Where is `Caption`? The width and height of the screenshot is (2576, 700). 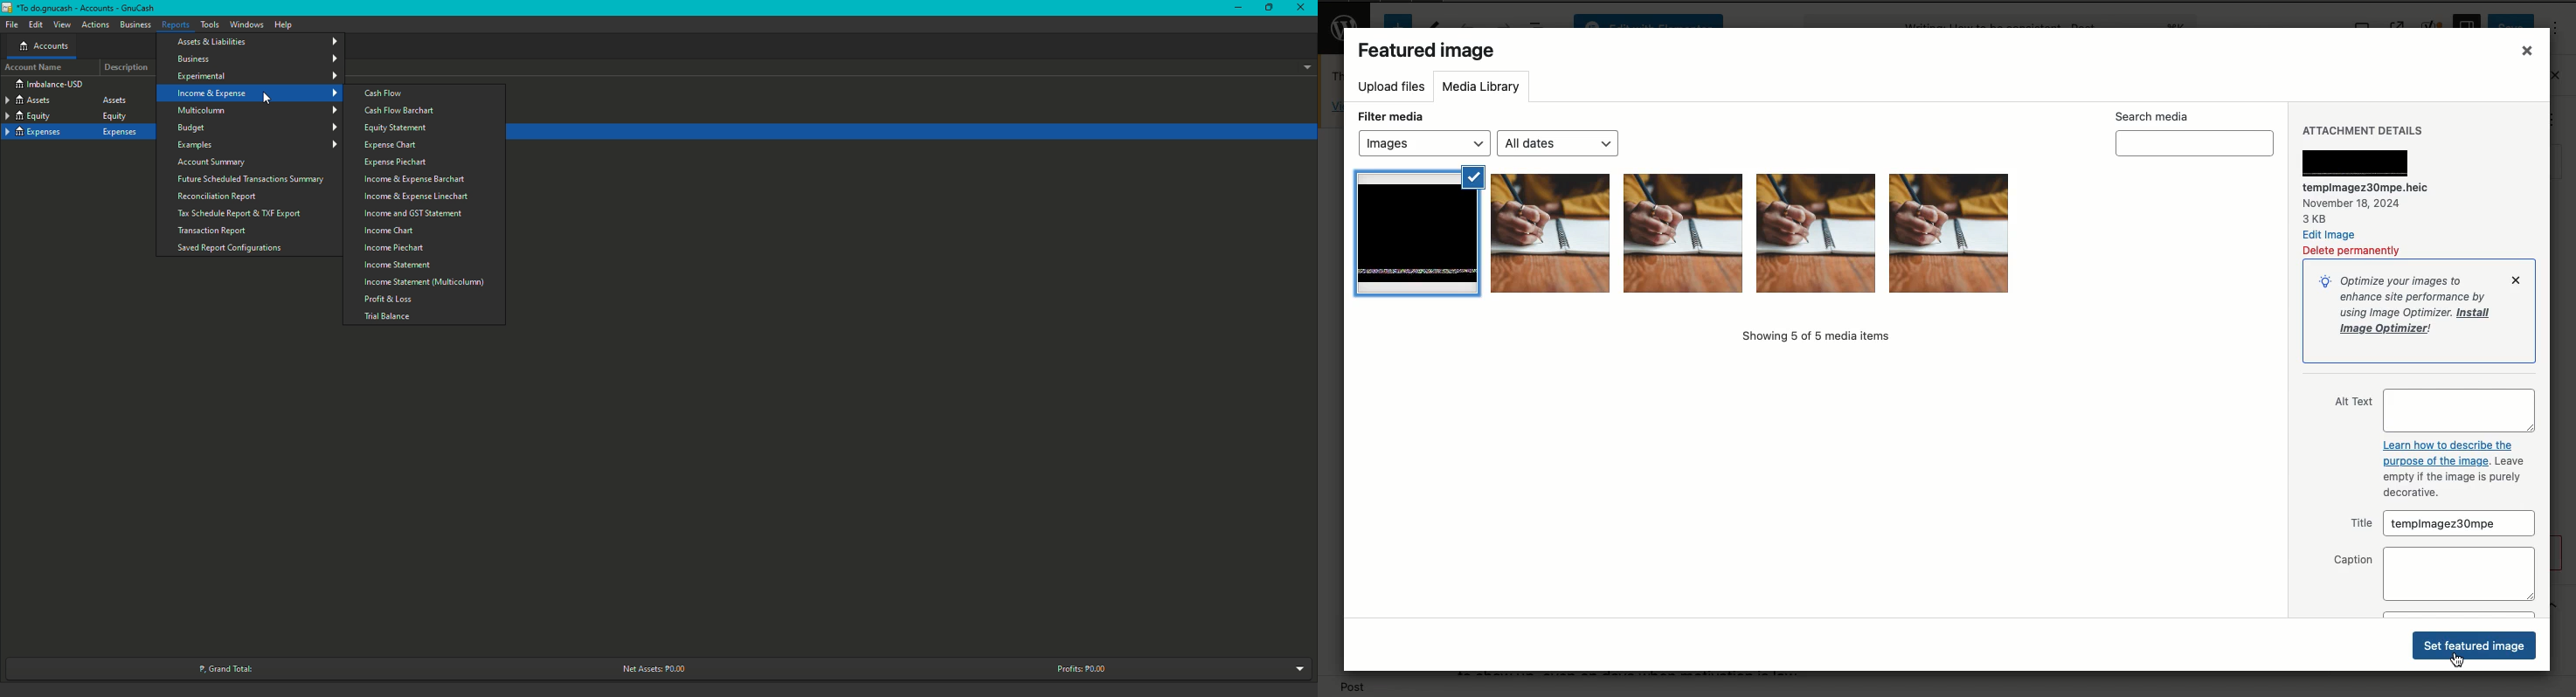
Caption is located at coordinates (2434, 572).